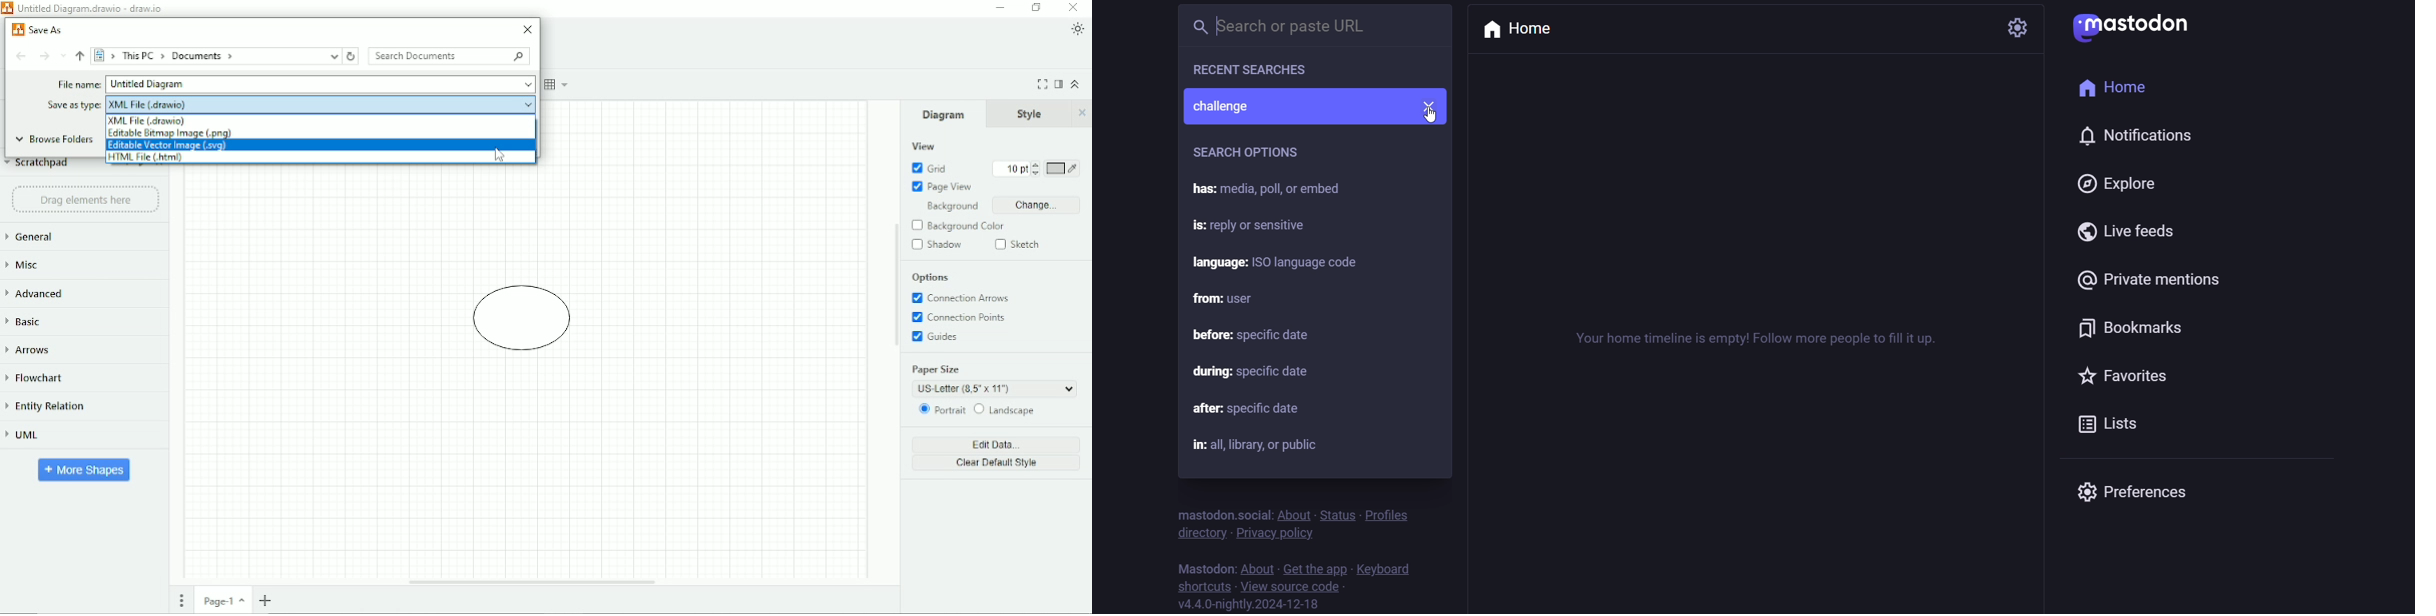 This screenshot has height=616, width=2436. What do you see at coordinates (952, 206) in the screenshot?
I see `Background` at bounding box center [952, 206].